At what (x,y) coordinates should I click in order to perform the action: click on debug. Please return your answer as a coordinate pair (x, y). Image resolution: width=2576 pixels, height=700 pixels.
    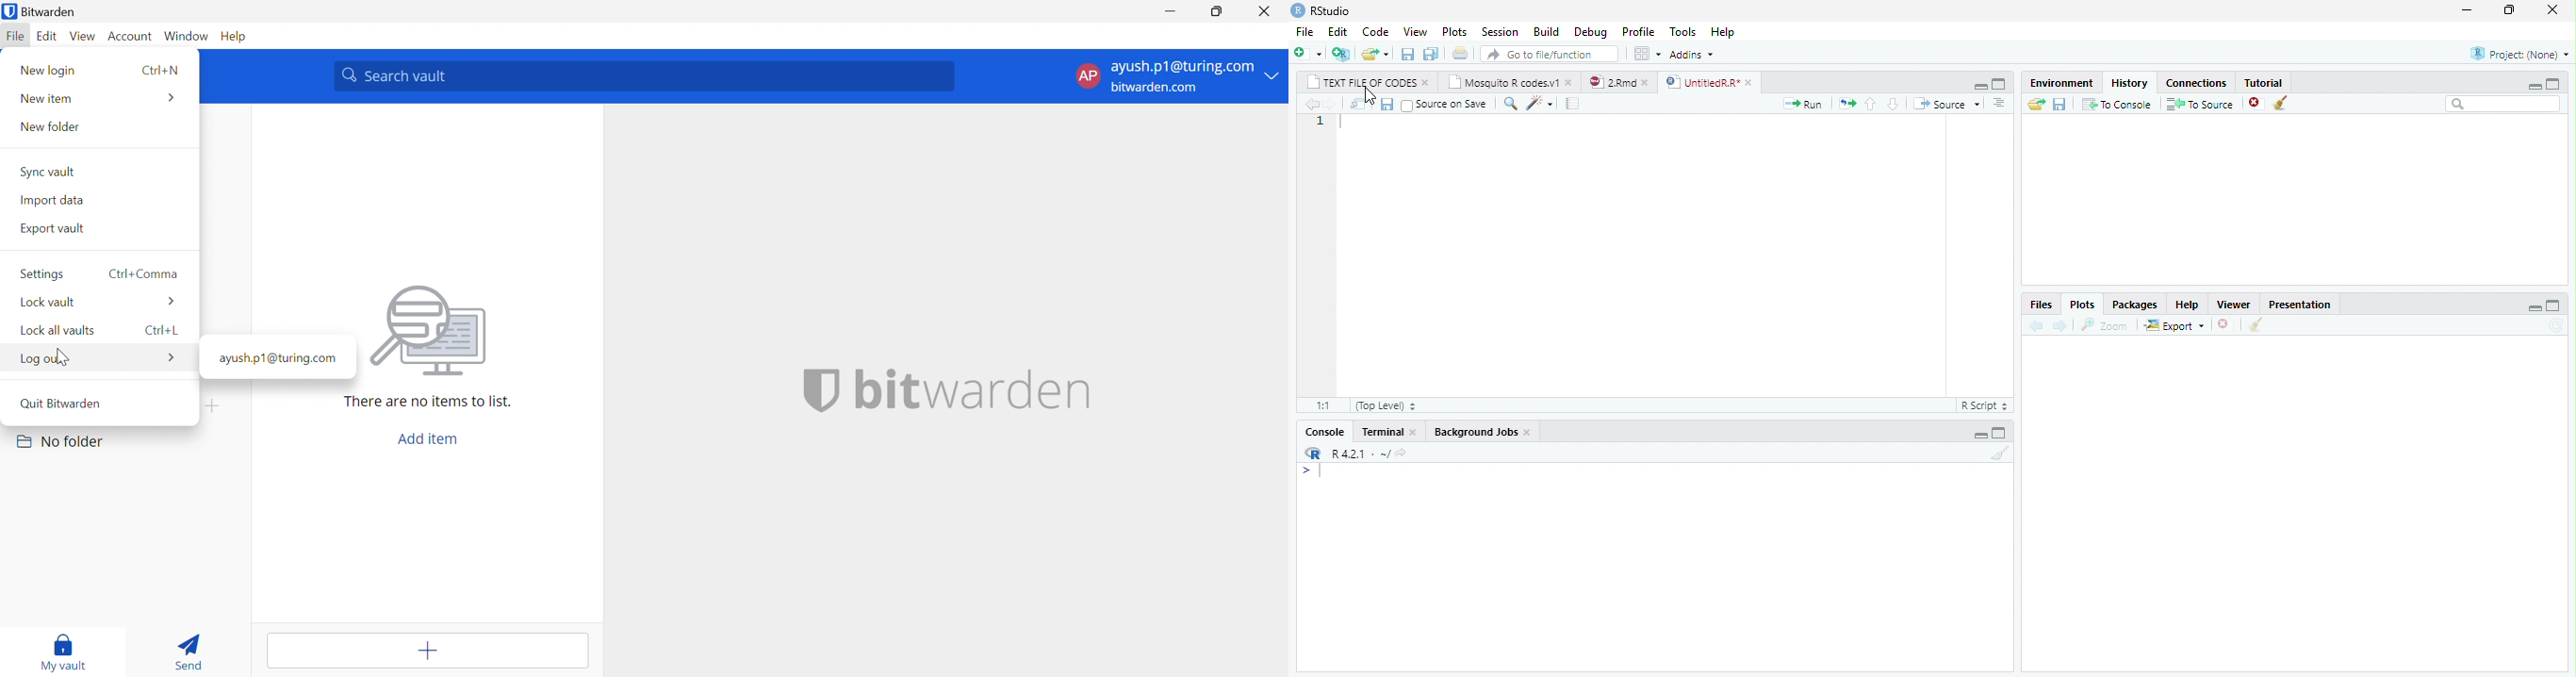
    Looking at the image, I should click on (1590, 31).